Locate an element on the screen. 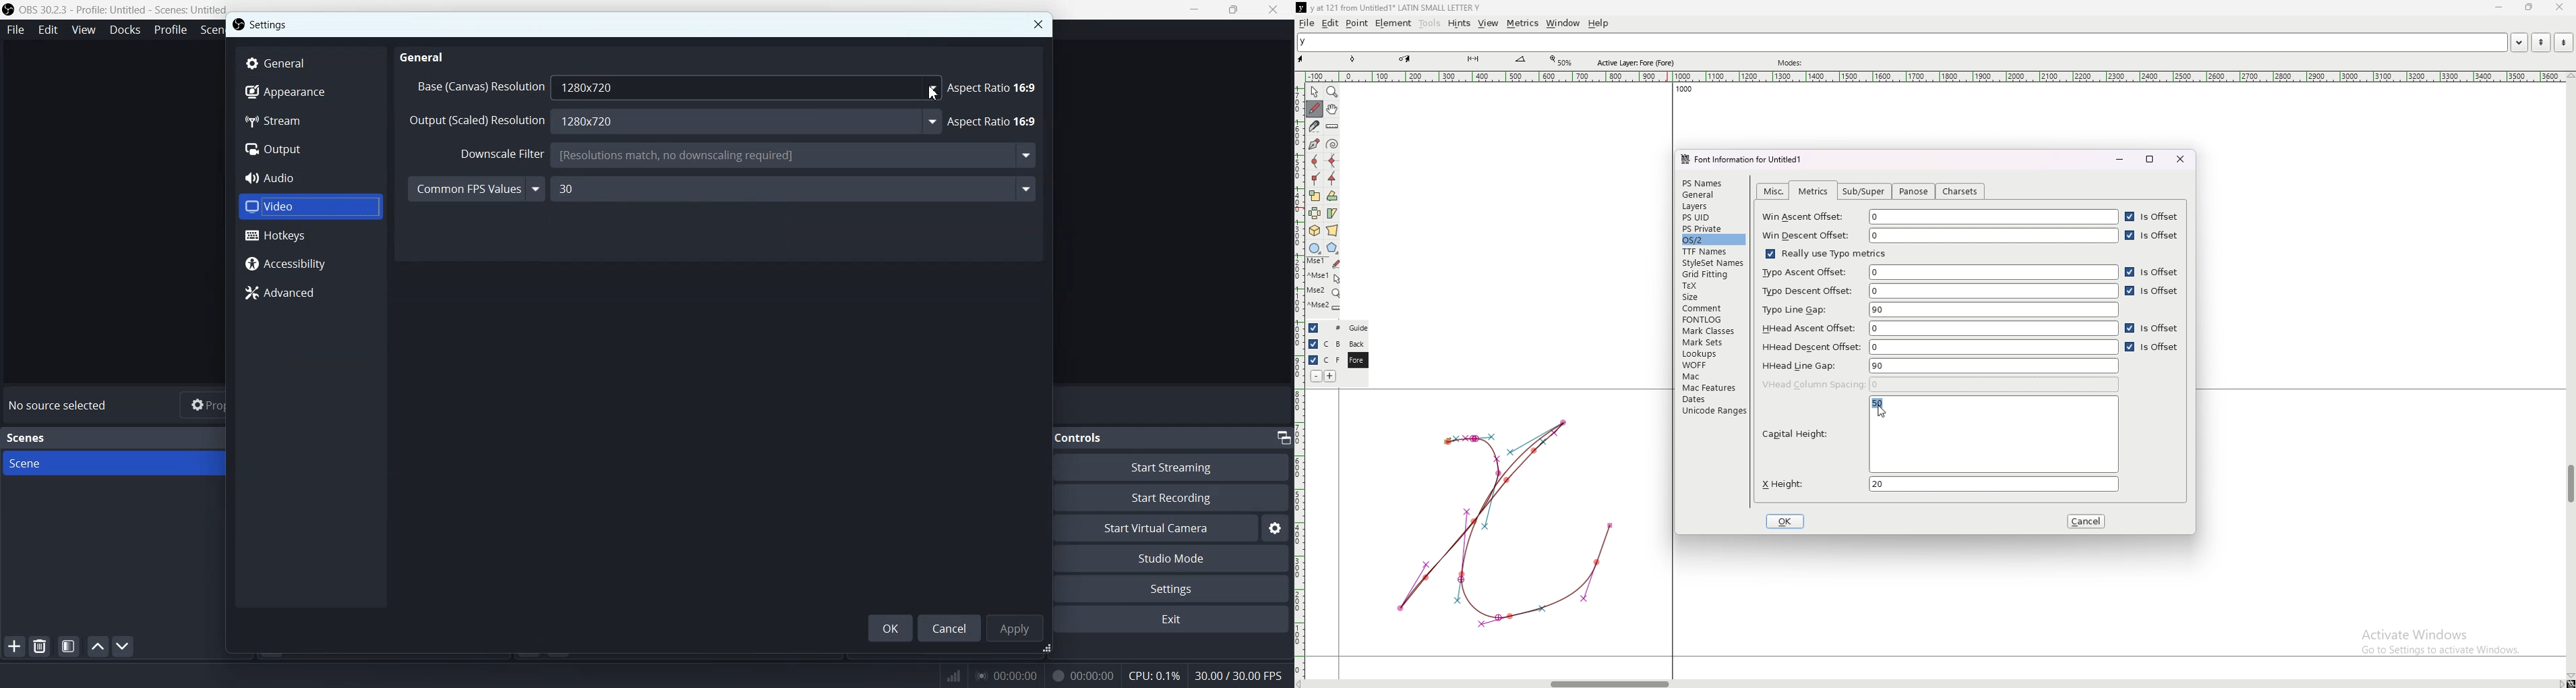  mse 2 is located at coordinates (1323, 292).